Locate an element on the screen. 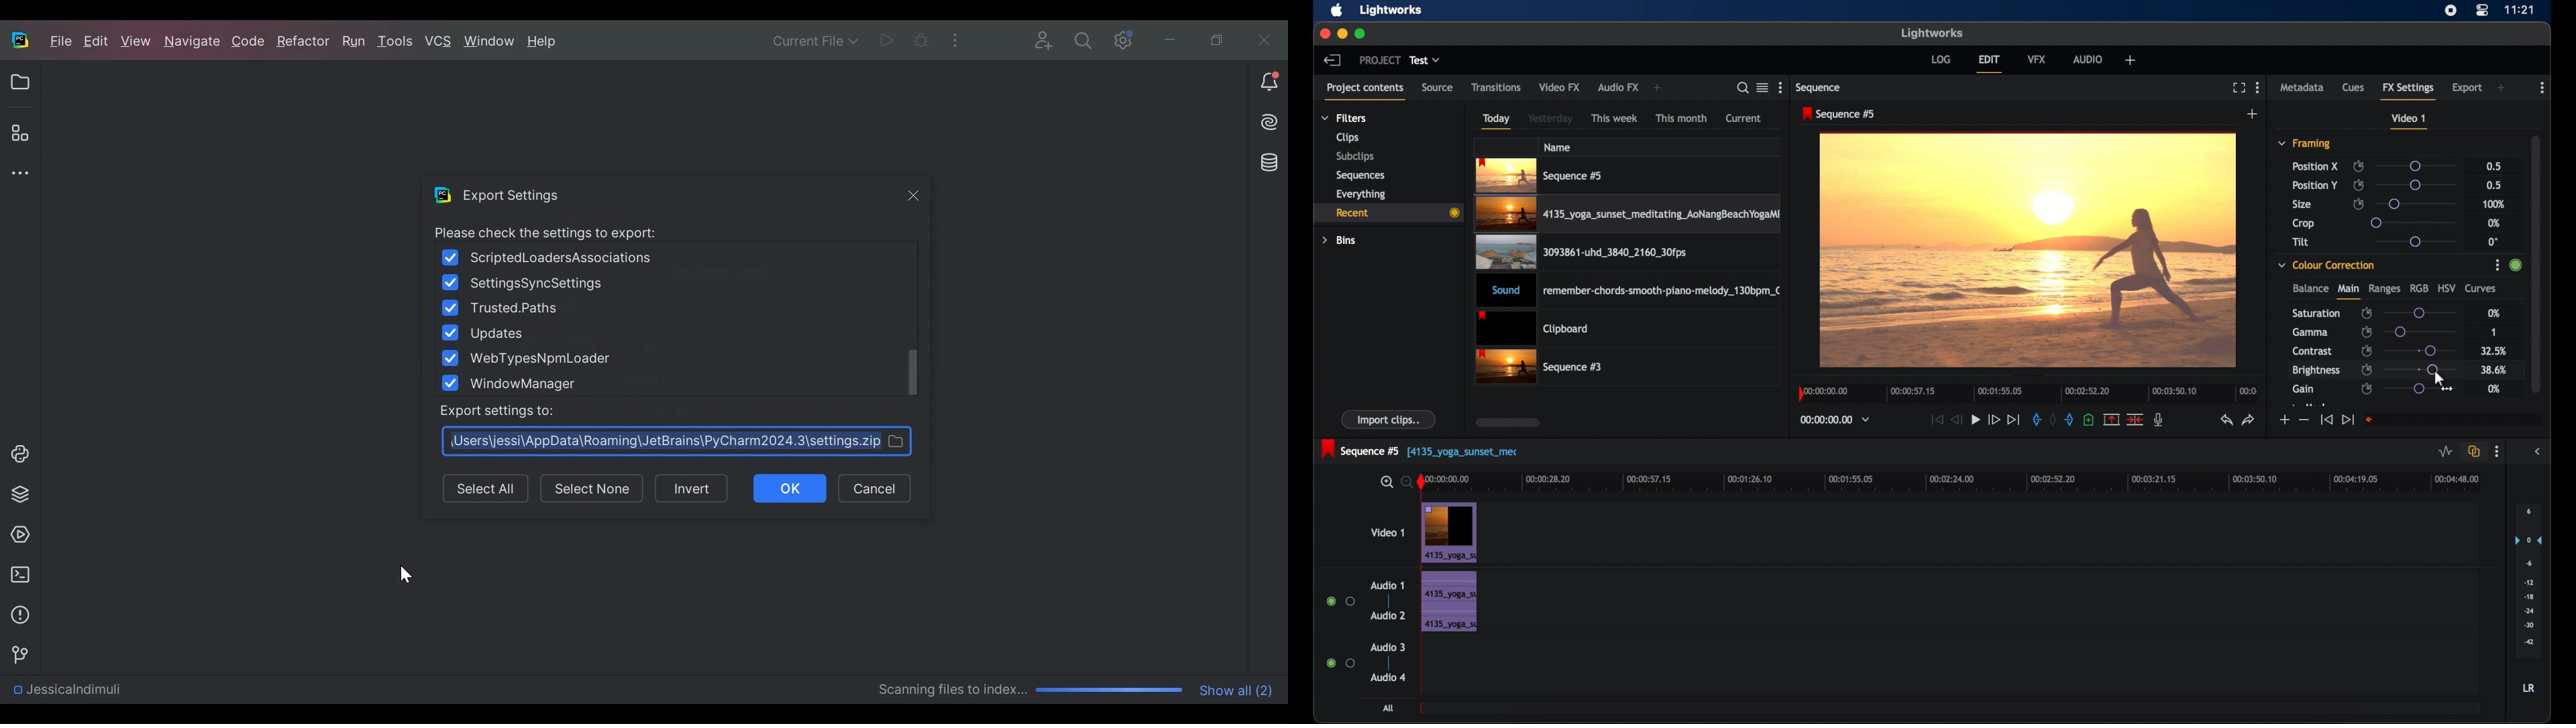 Image resolution: width=2576 pixels, height=728 pixels. jump to start is located at coordinates (2326, 419).